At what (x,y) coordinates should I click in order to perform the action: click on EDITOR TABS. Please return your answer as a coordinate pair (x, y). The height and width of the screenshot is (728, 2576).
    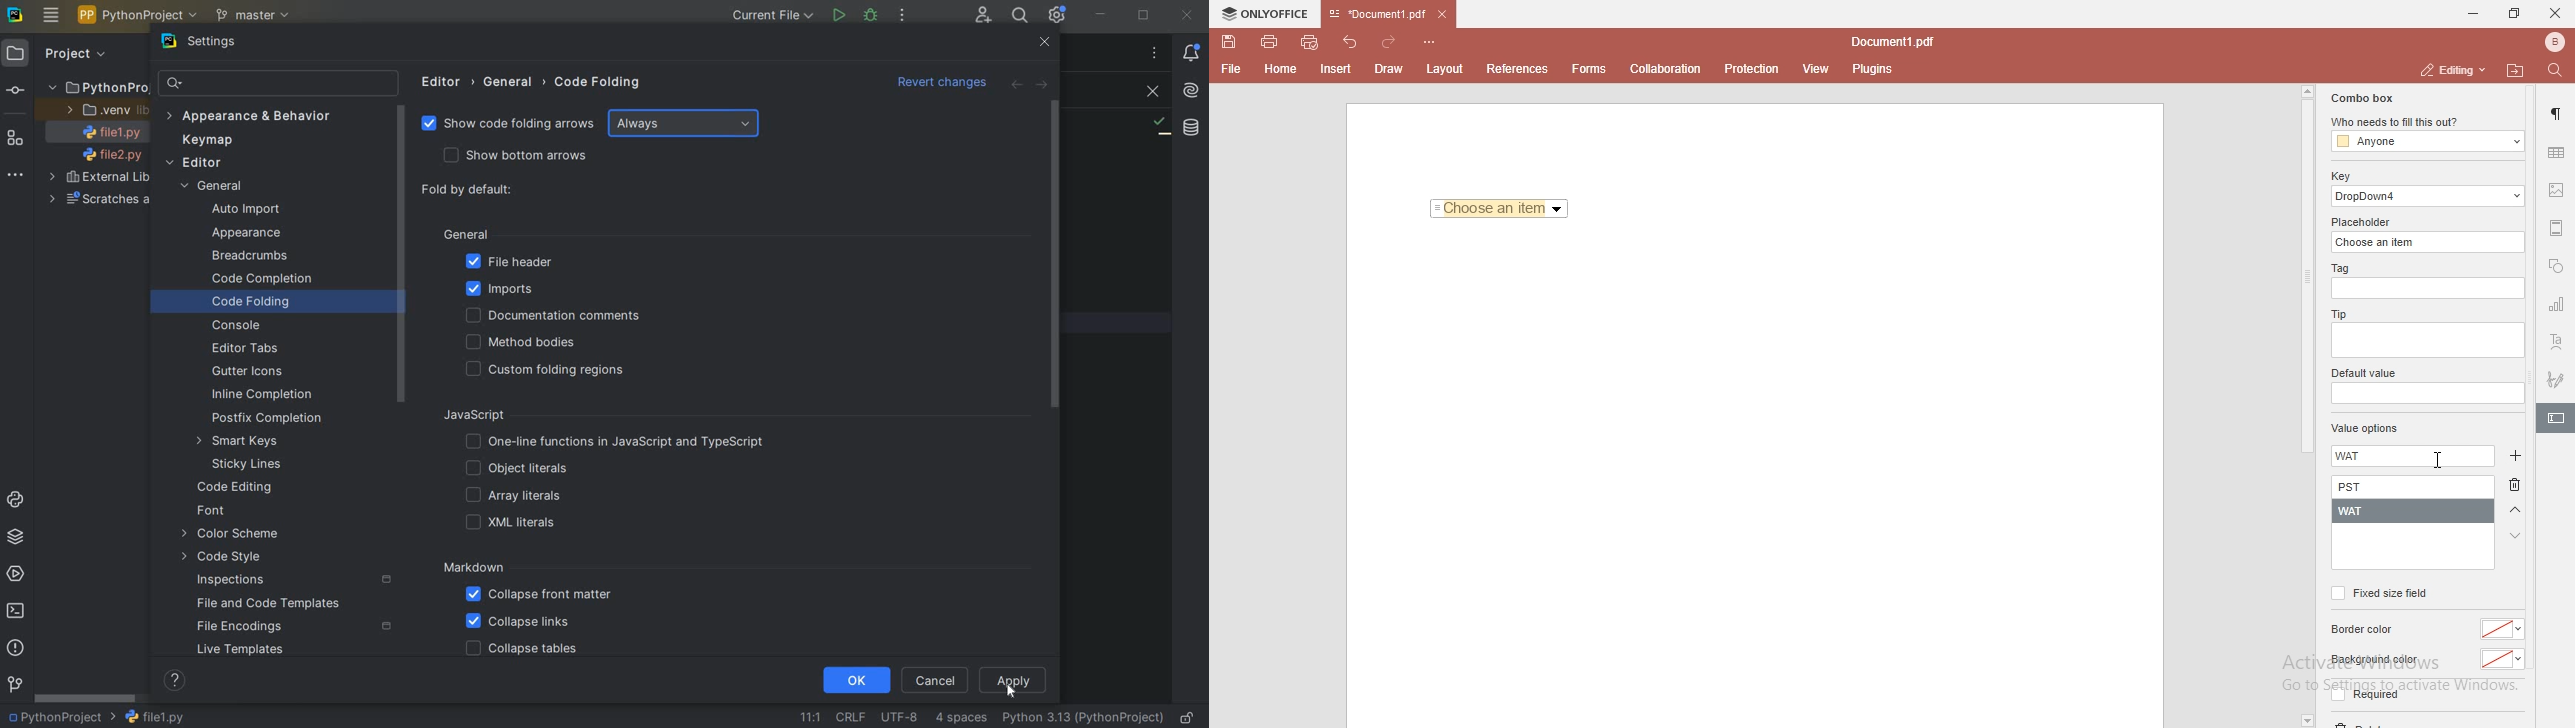
    Looking at the image, I should click on (245, 346).